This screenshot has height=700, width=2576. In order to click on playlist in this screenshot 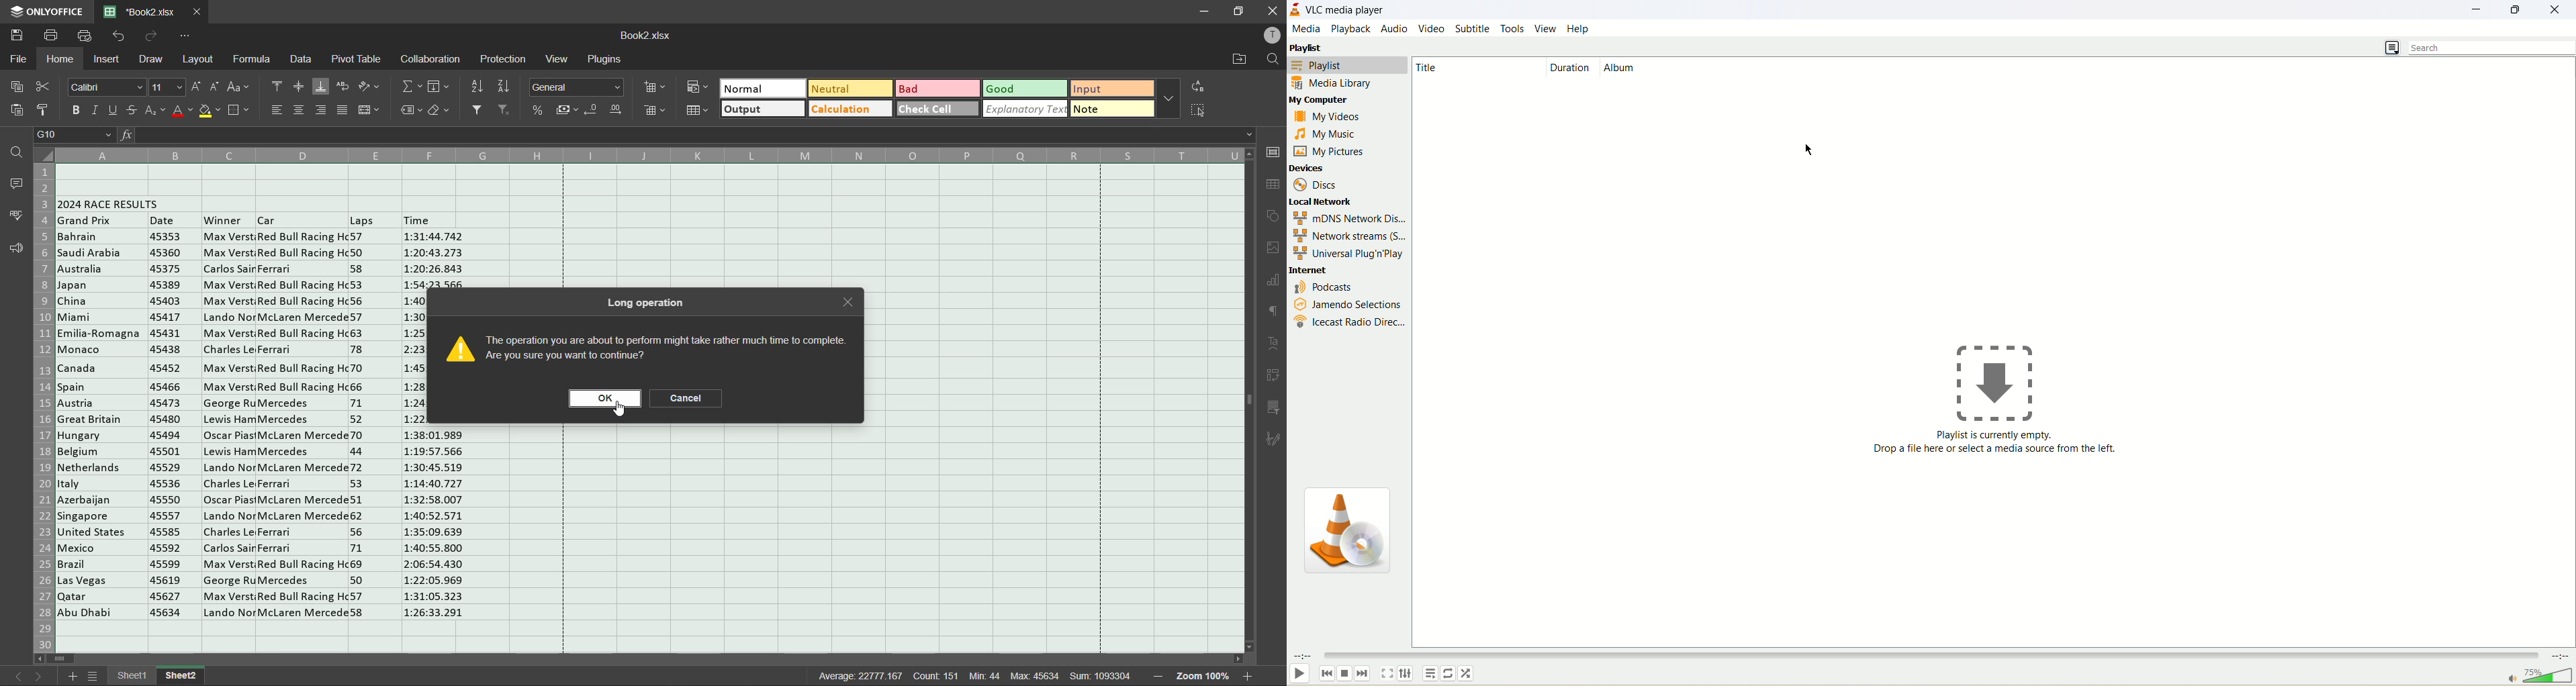, I will do `click(1307, 48)`.